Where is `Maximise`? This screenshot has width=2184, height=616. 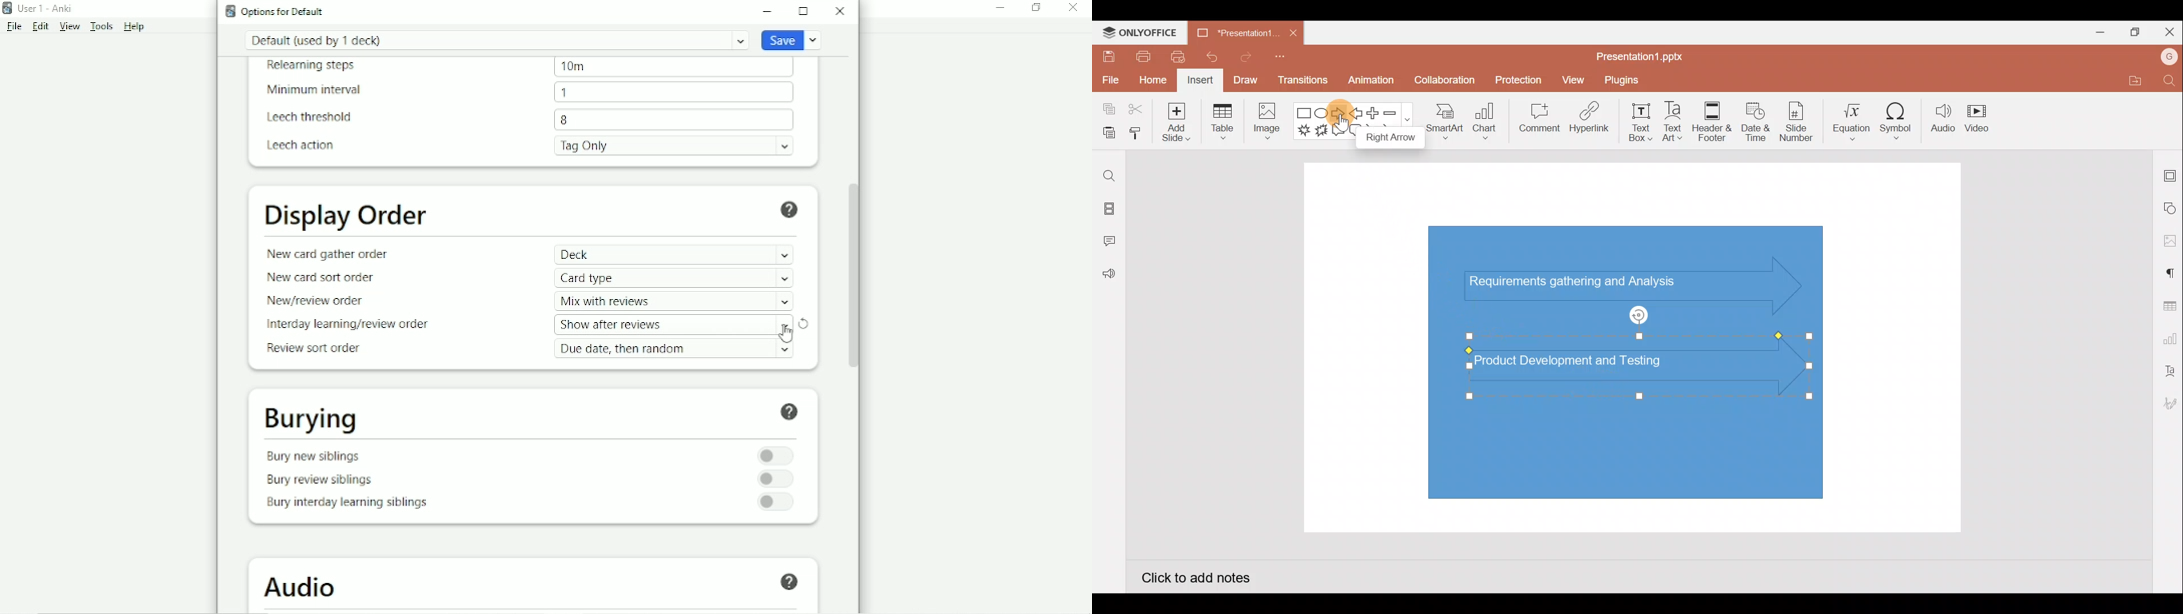 Maximise is located at coordinates (2132, 32).